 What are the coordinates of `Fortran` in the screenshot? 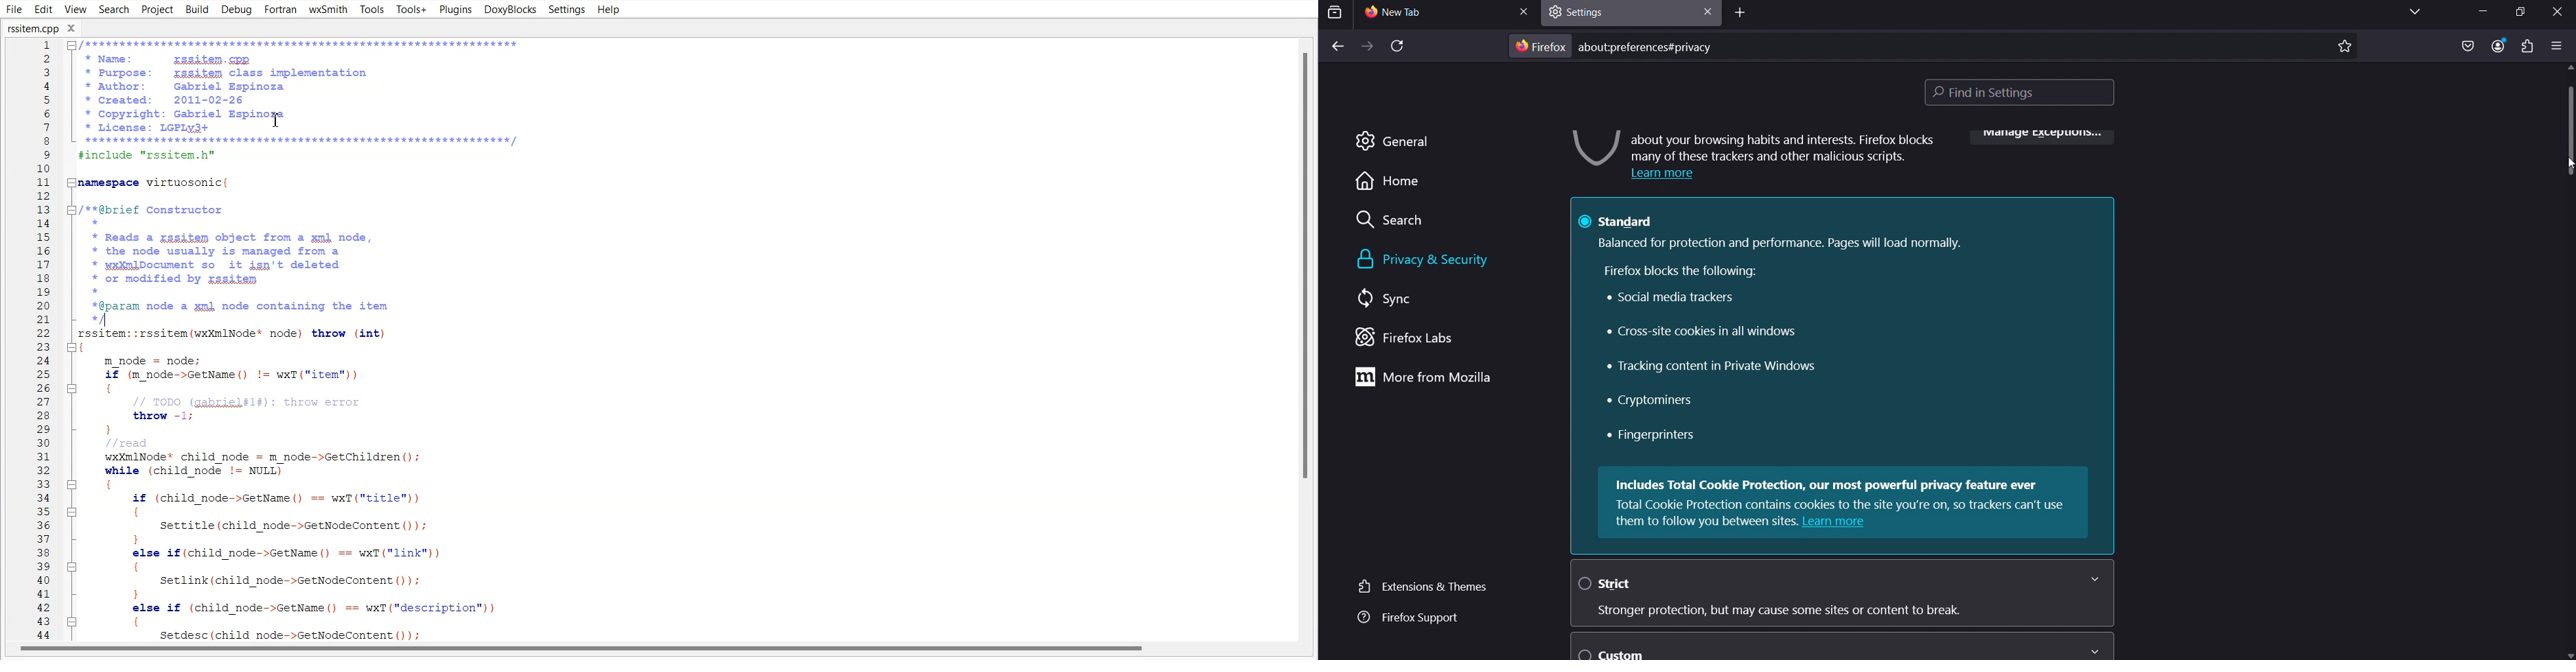 It's located at (281, 10).